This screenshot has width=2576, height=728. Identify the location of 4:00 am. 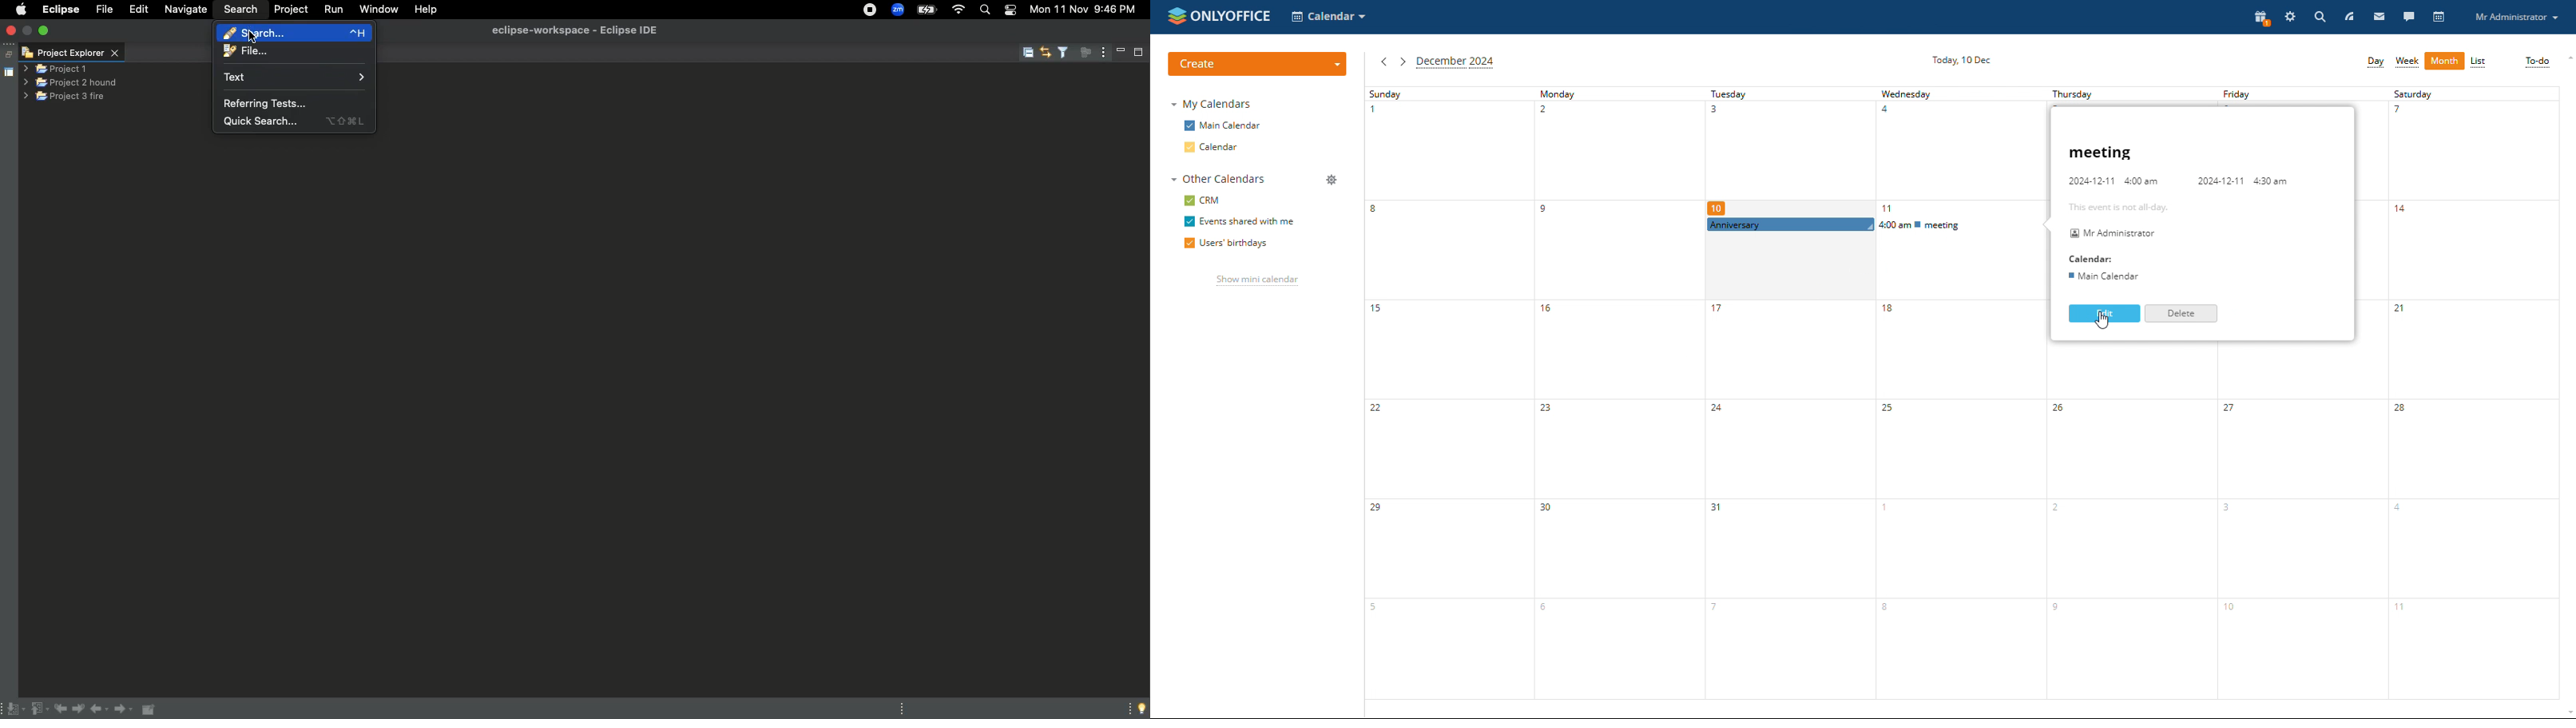
(2145, 182).